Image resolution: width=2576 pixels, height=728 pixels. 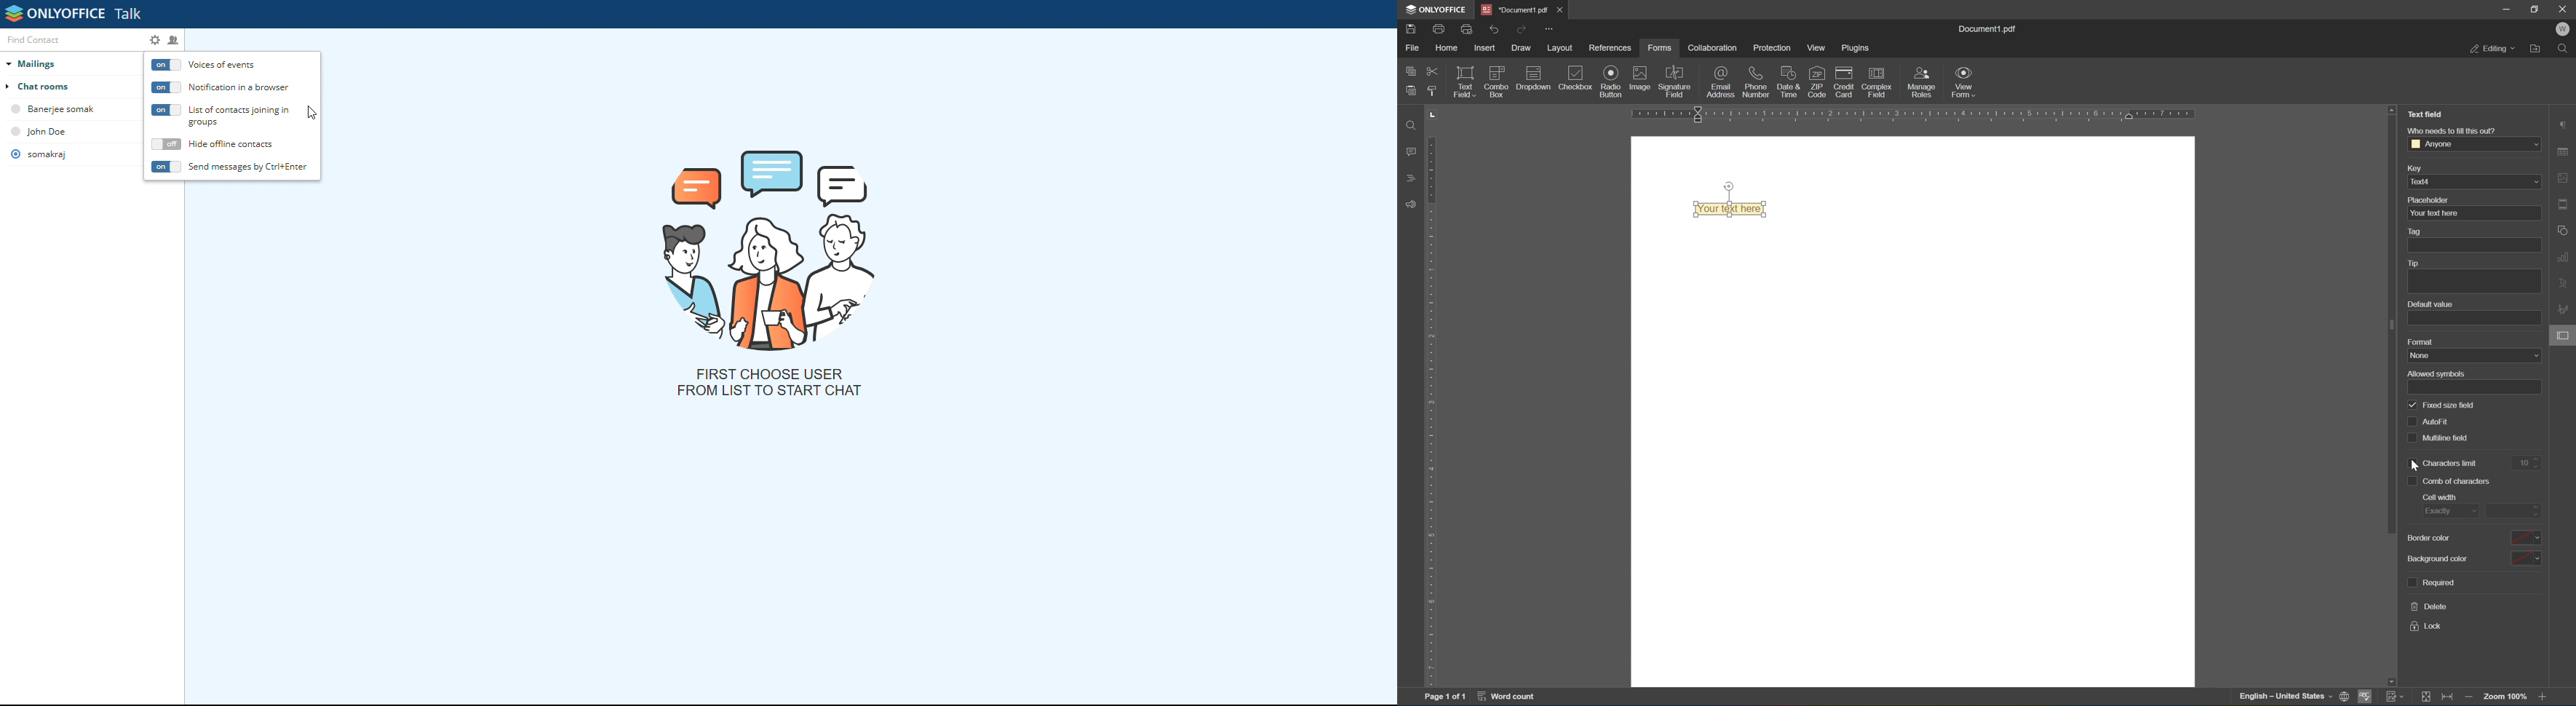 What do you see at coordinates (2476, 356) in the screenshot?
I see `none` at bounding box center [2476, 356].